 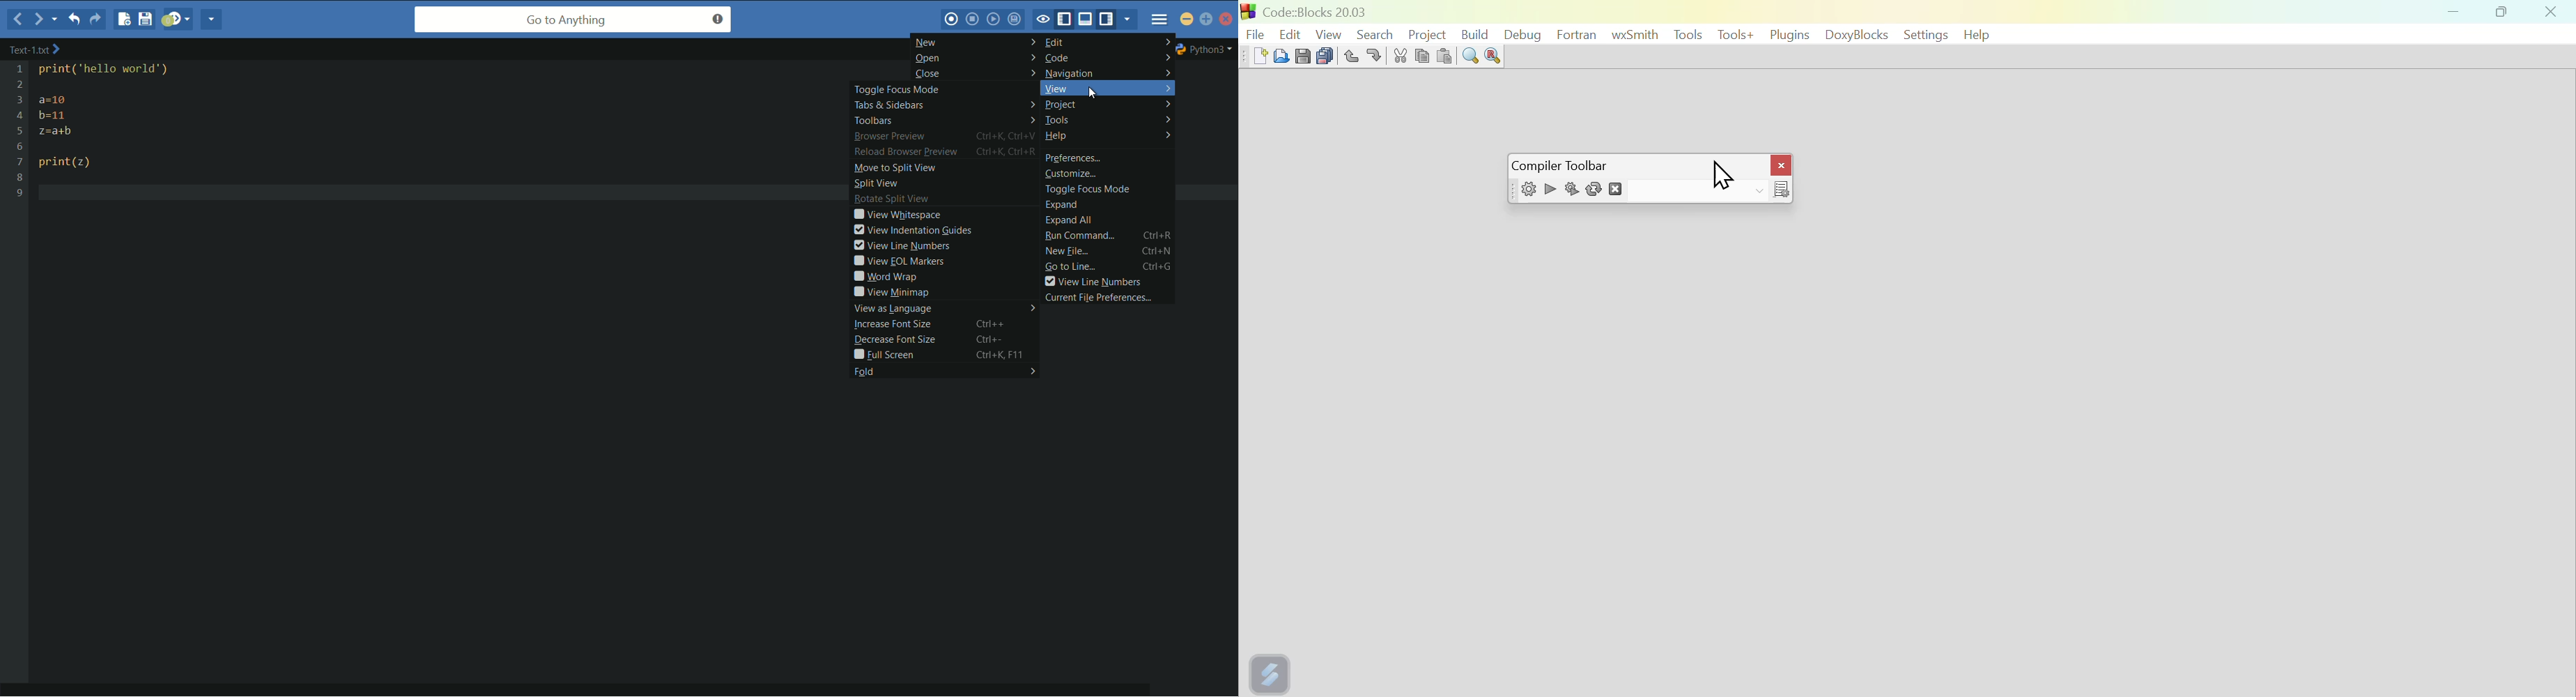 I want to click on Plugins, so click(x=1788, y=35).